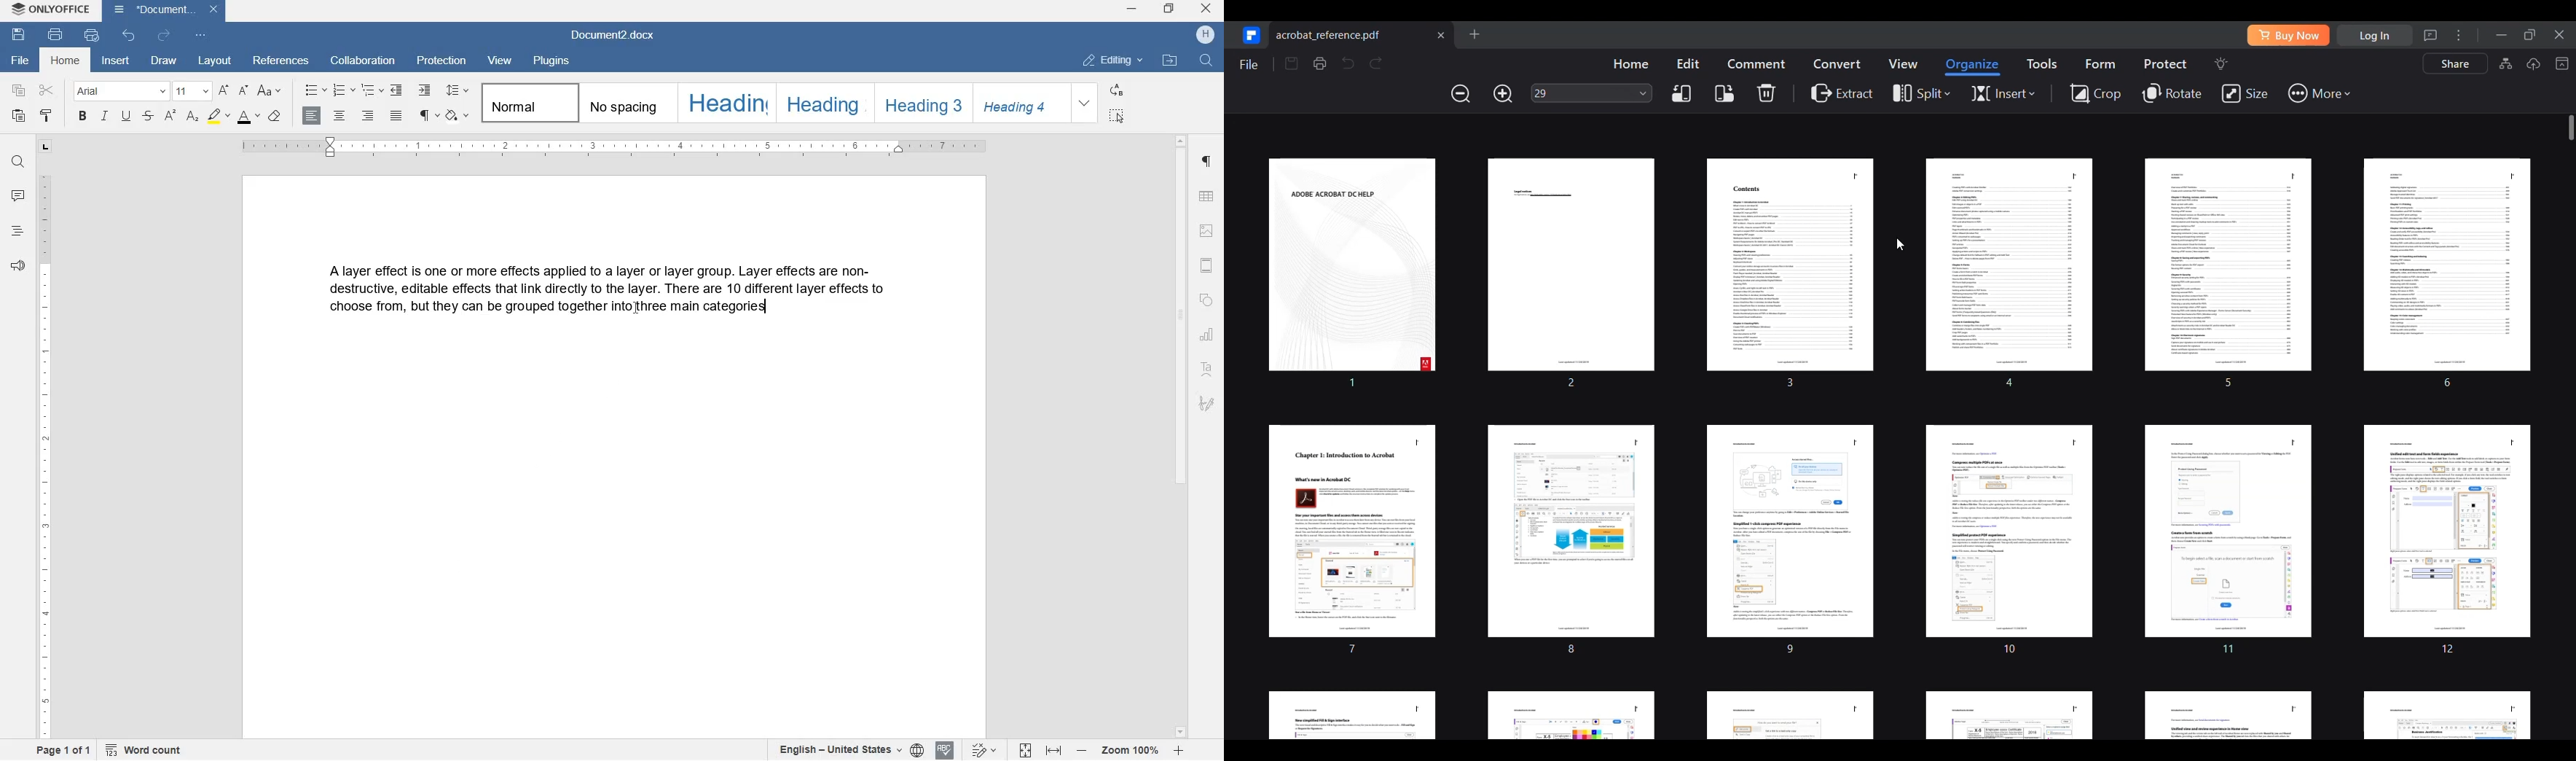 The width and height of the screenshot is (2576, 784). Describe the element at coordinates (18, 91) in the screenshot. I see `copy` at that location.